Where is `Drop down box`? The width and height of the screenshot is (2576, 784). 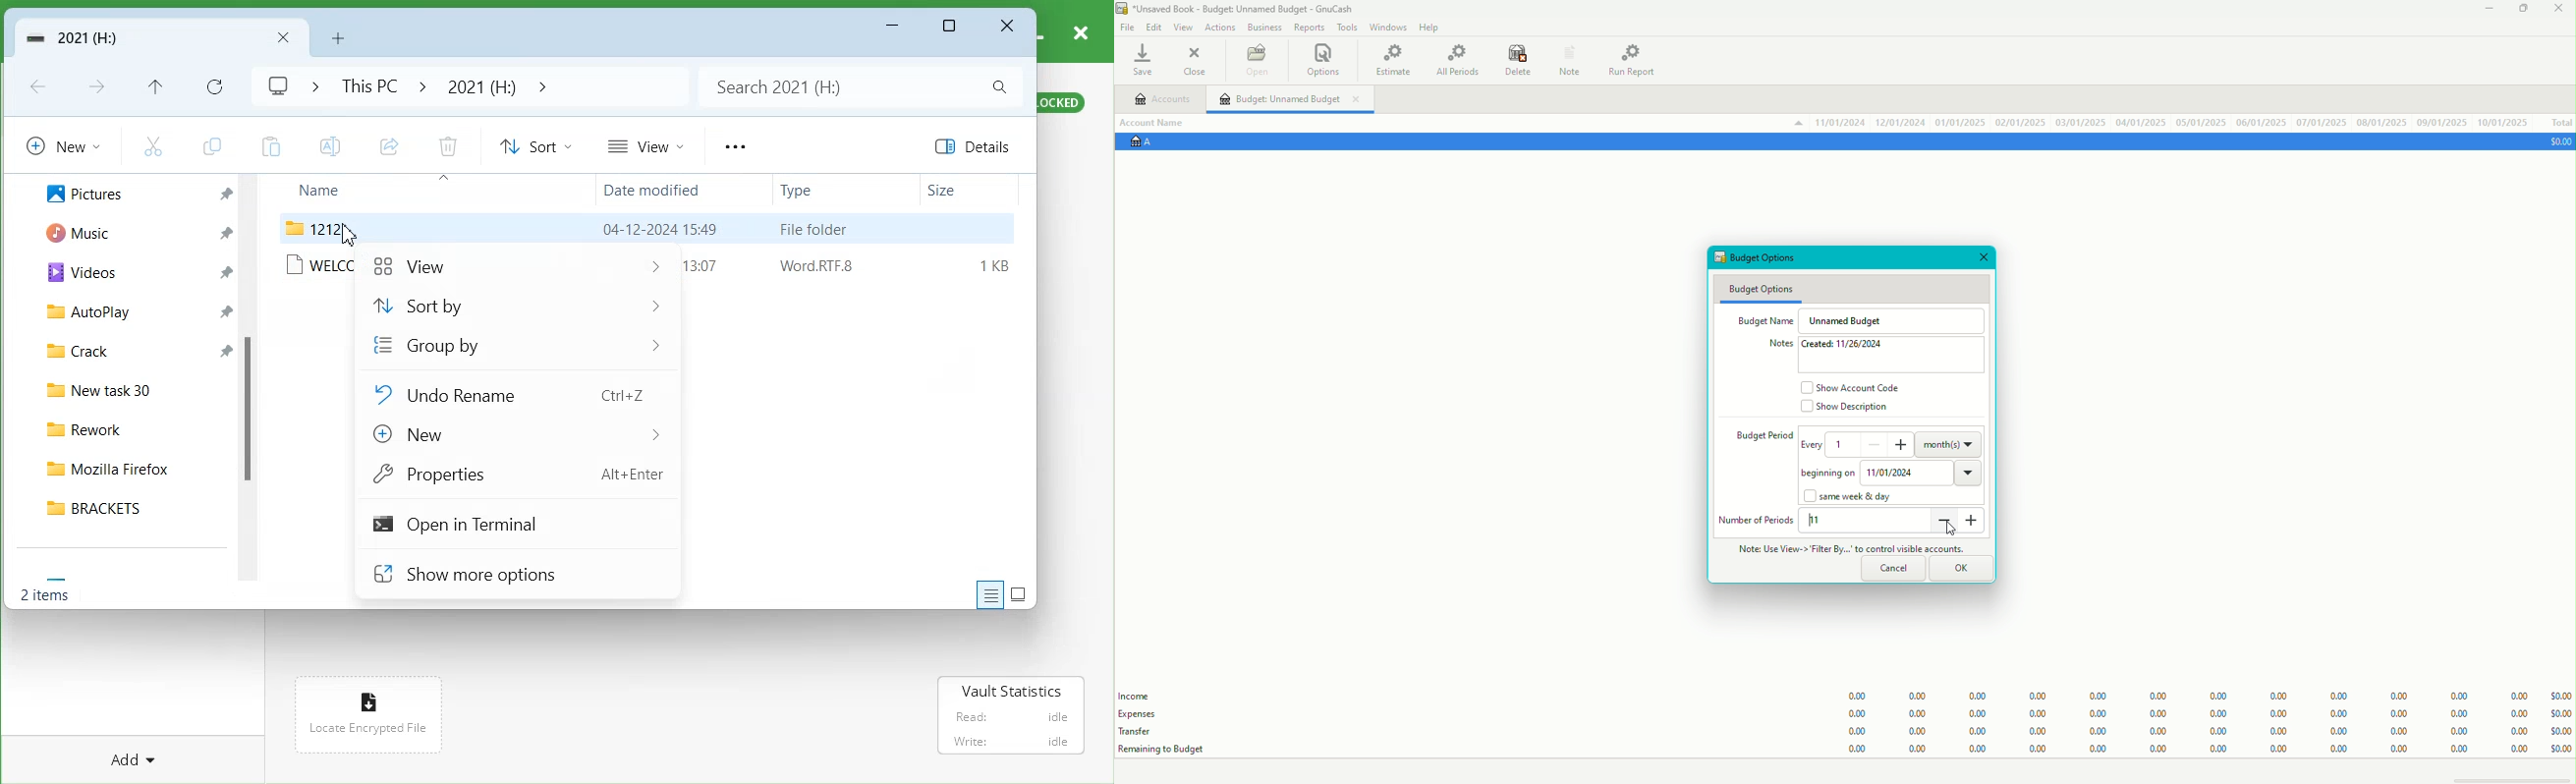 Drop down box is located at coordinates (309, 85).